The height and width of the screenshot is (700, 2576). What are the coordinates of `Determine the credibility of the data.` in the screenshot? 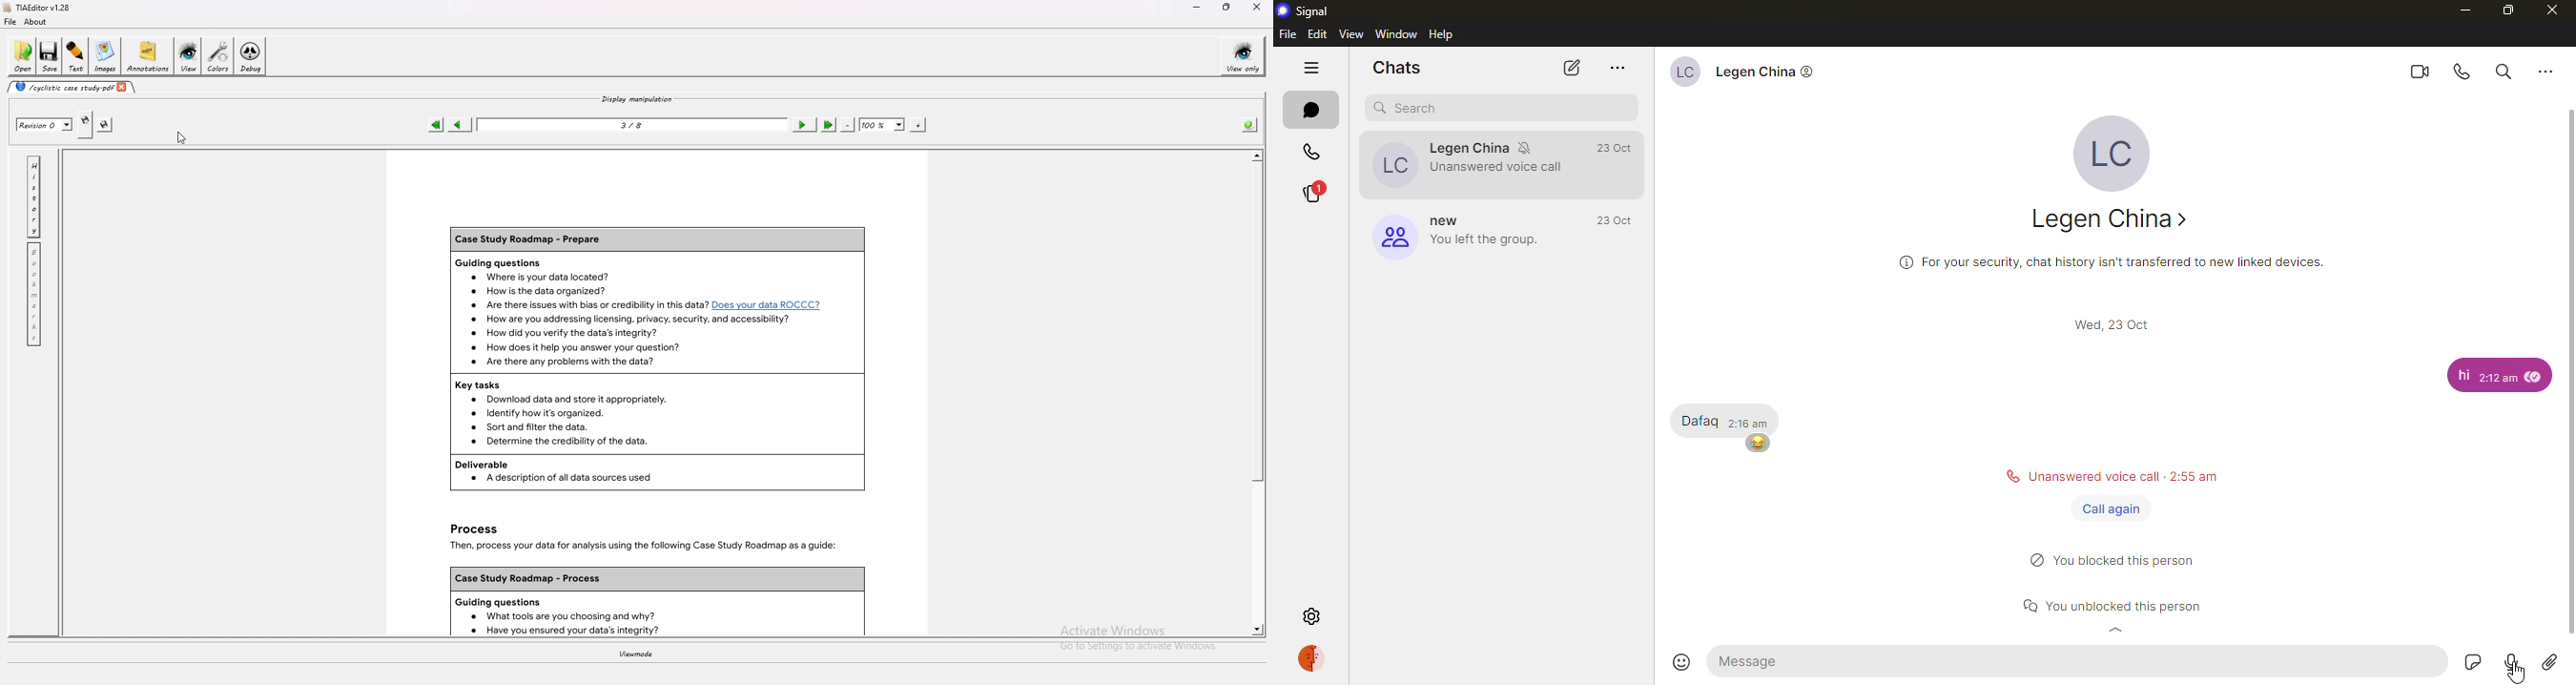 It's located at (571, 442).